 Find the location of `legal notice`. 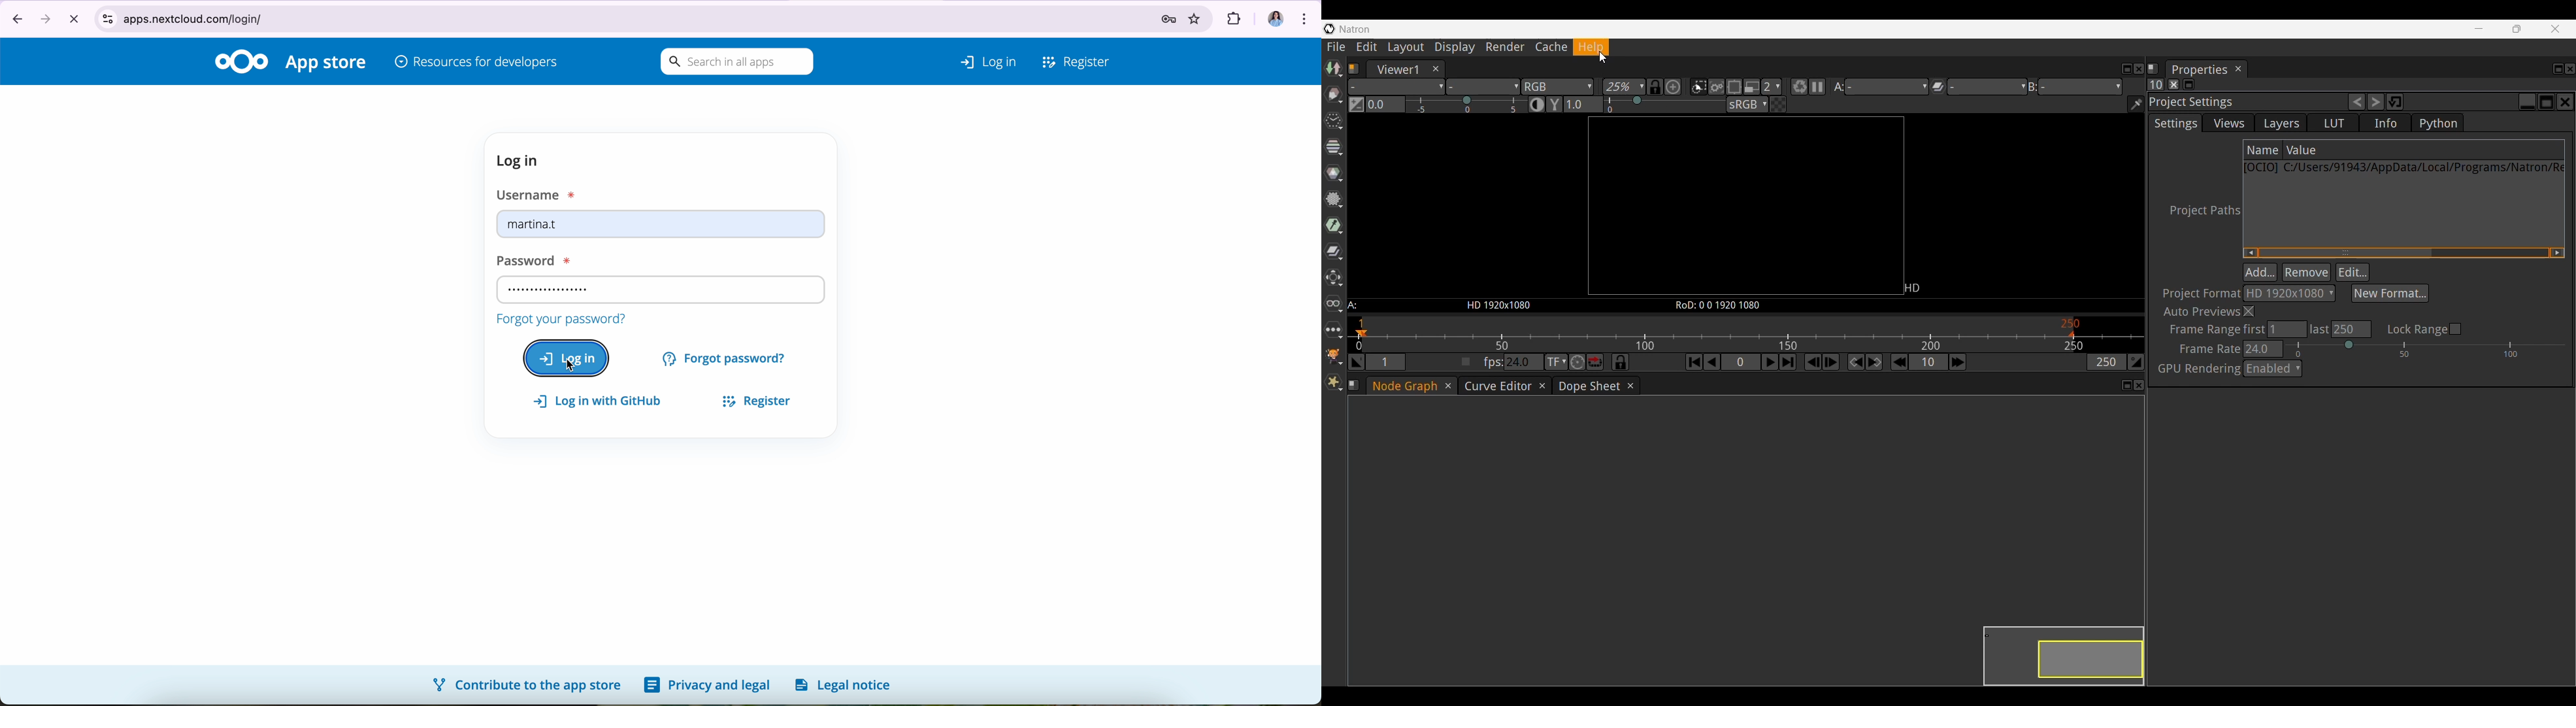

legal notice is located at coordinates (847, 684).